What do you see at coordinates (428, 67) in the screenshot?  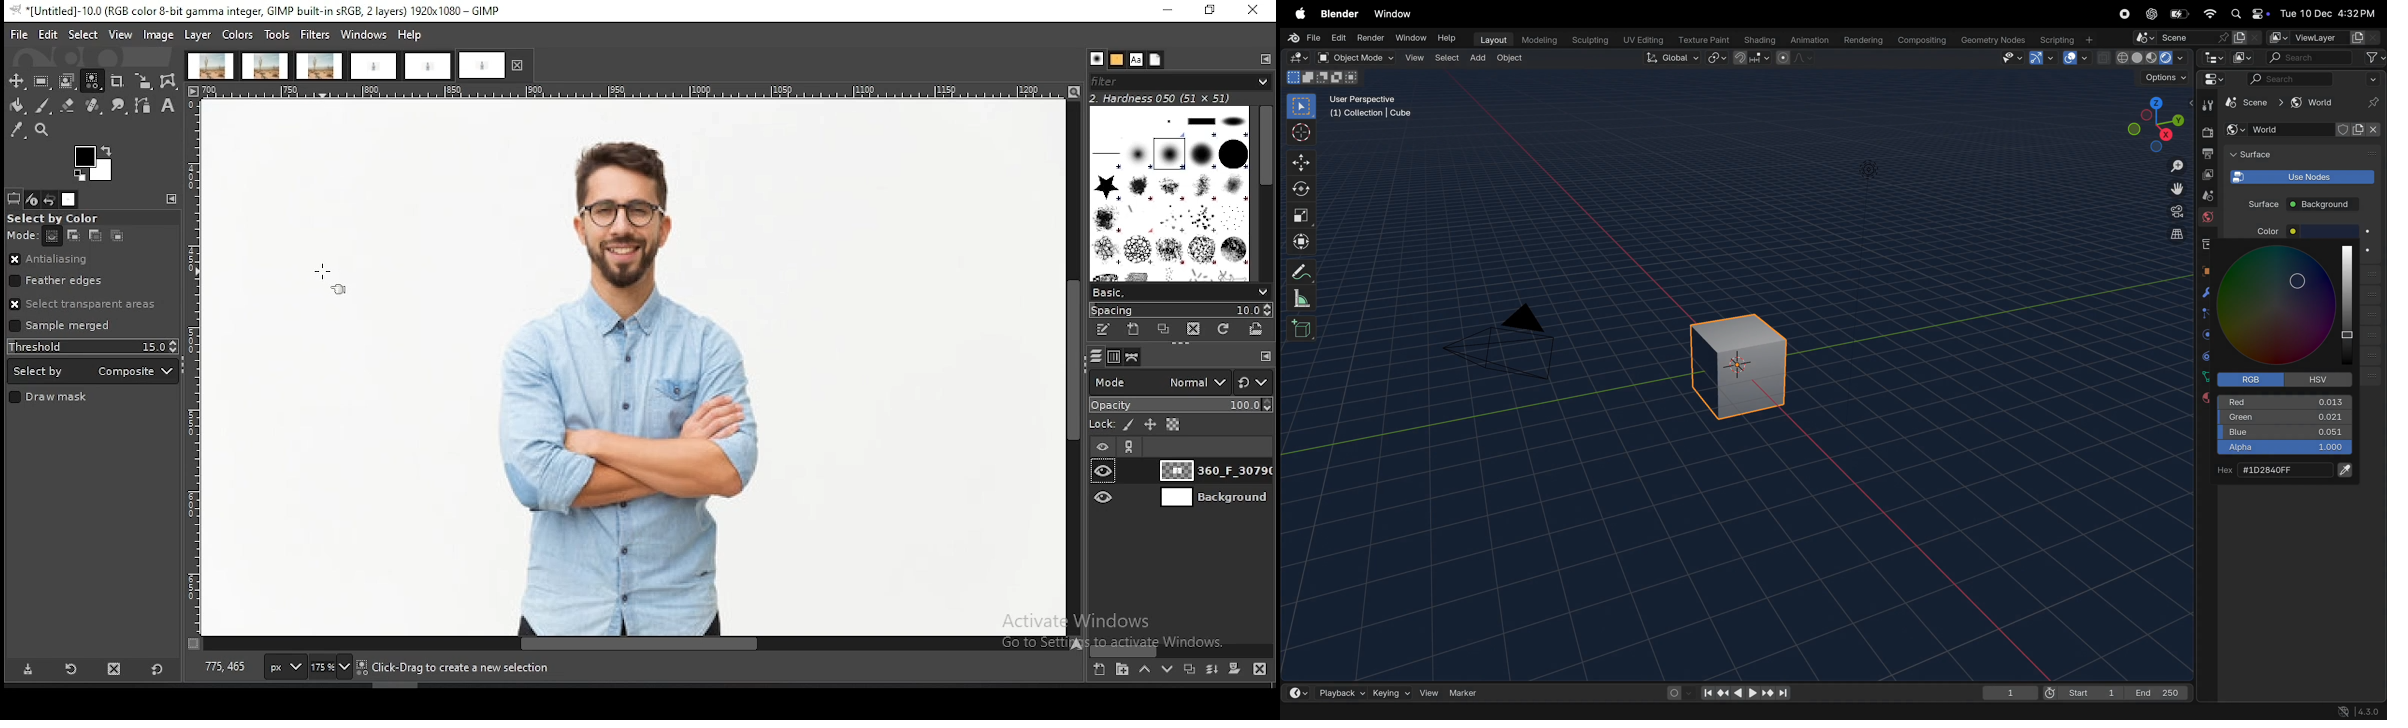 I see `project tab` at bounding box center [428, 67].